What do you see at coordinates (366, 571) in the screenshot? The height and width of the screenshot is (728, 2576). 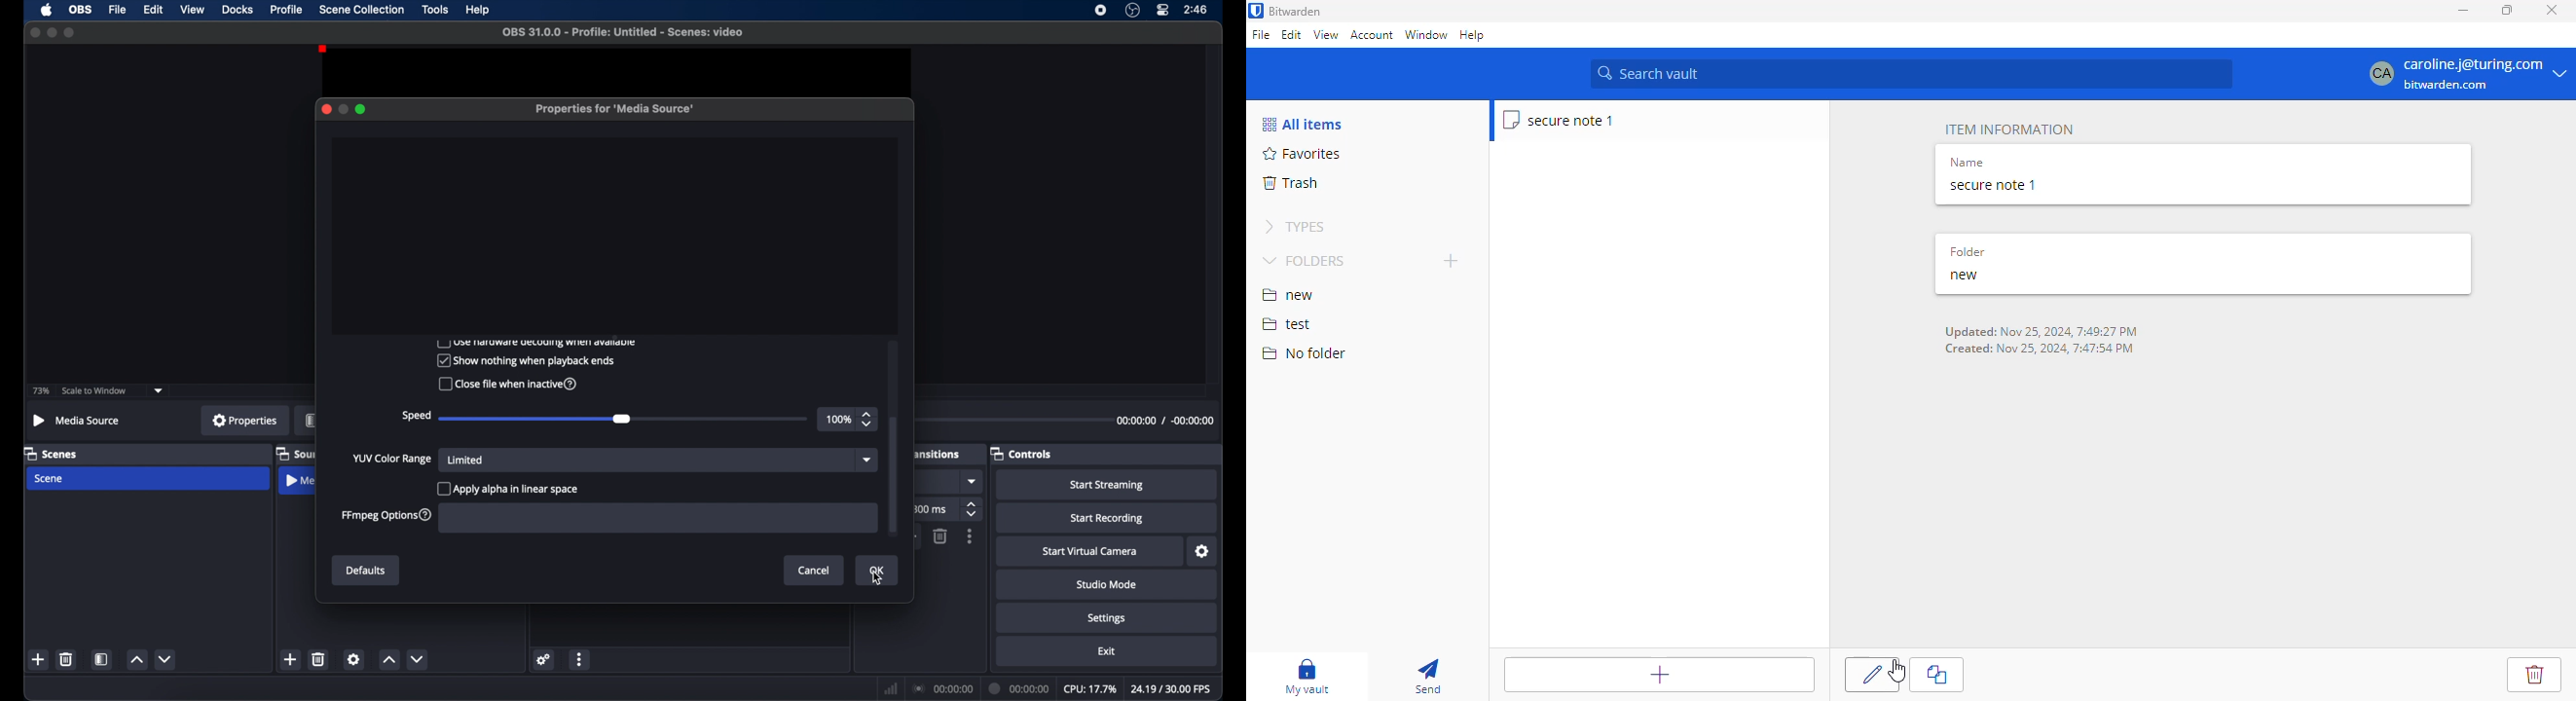 I see `defaults` at bounding box center [366, 571].